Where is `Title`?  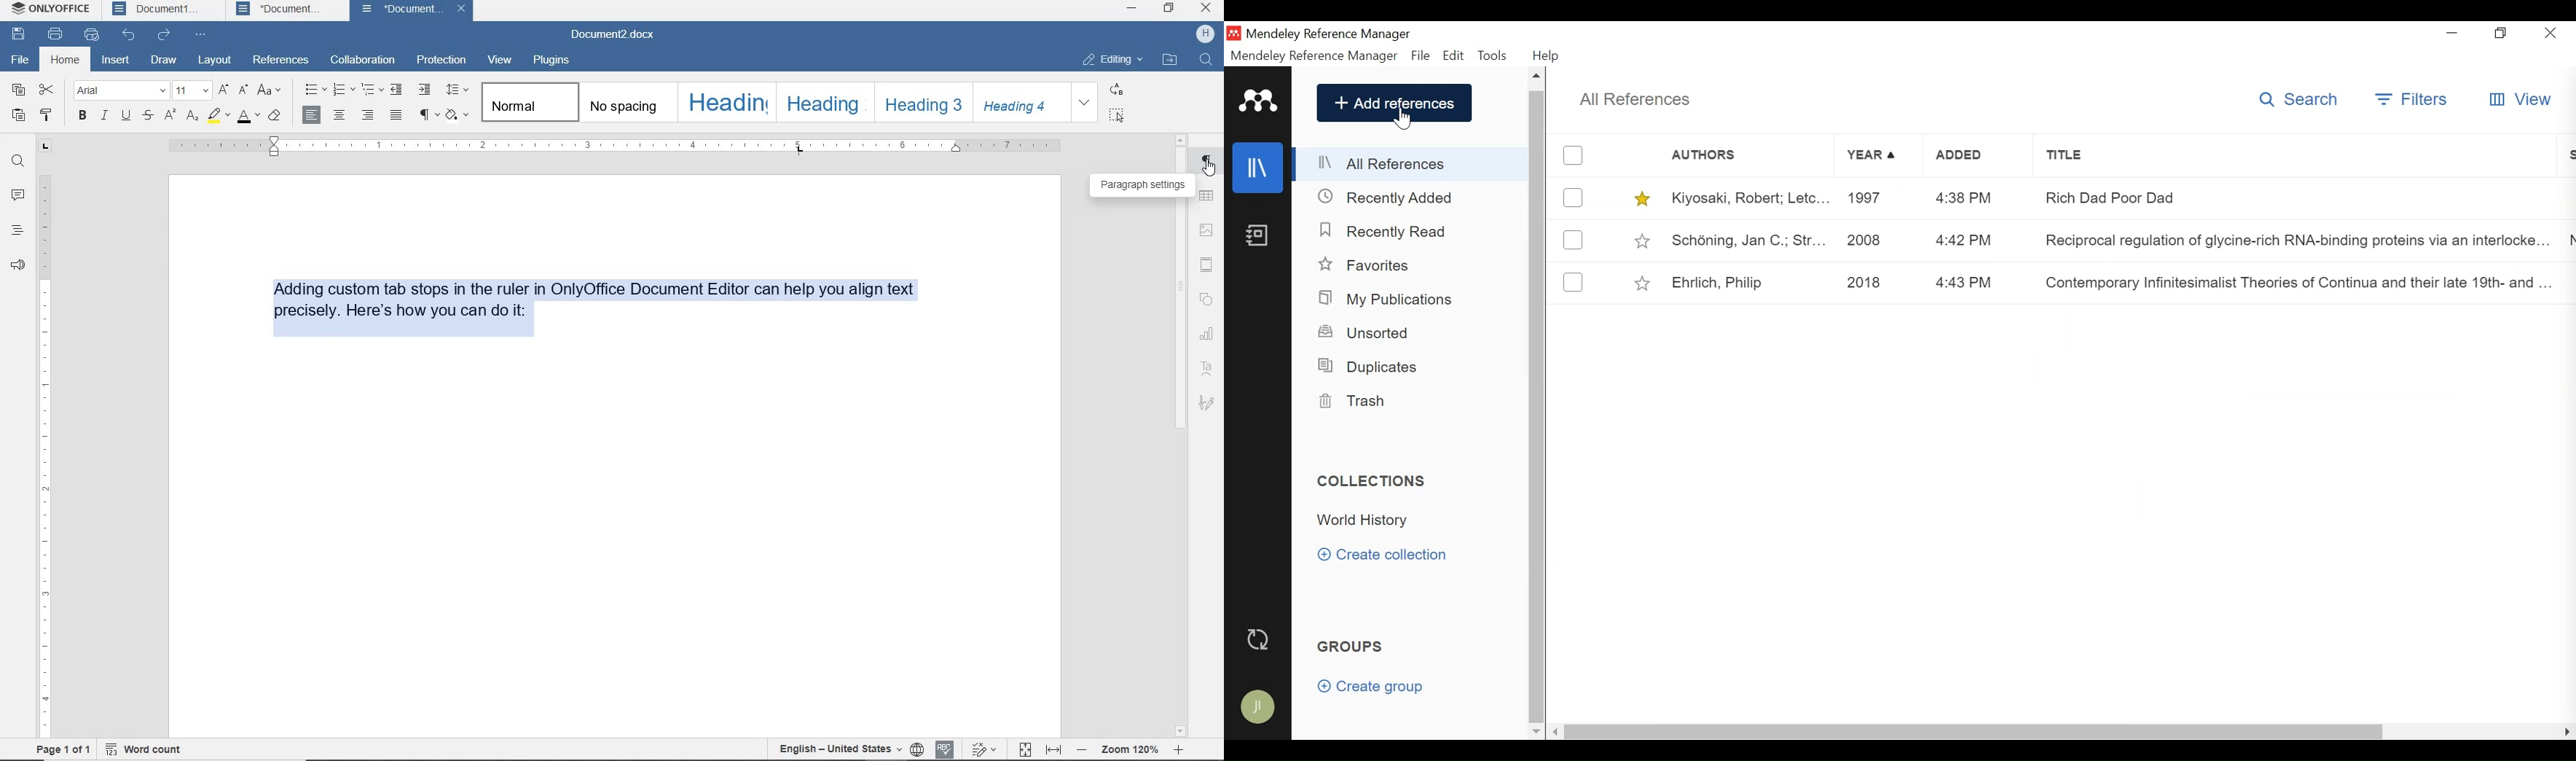
Title is located at coordinates (2296, 156).